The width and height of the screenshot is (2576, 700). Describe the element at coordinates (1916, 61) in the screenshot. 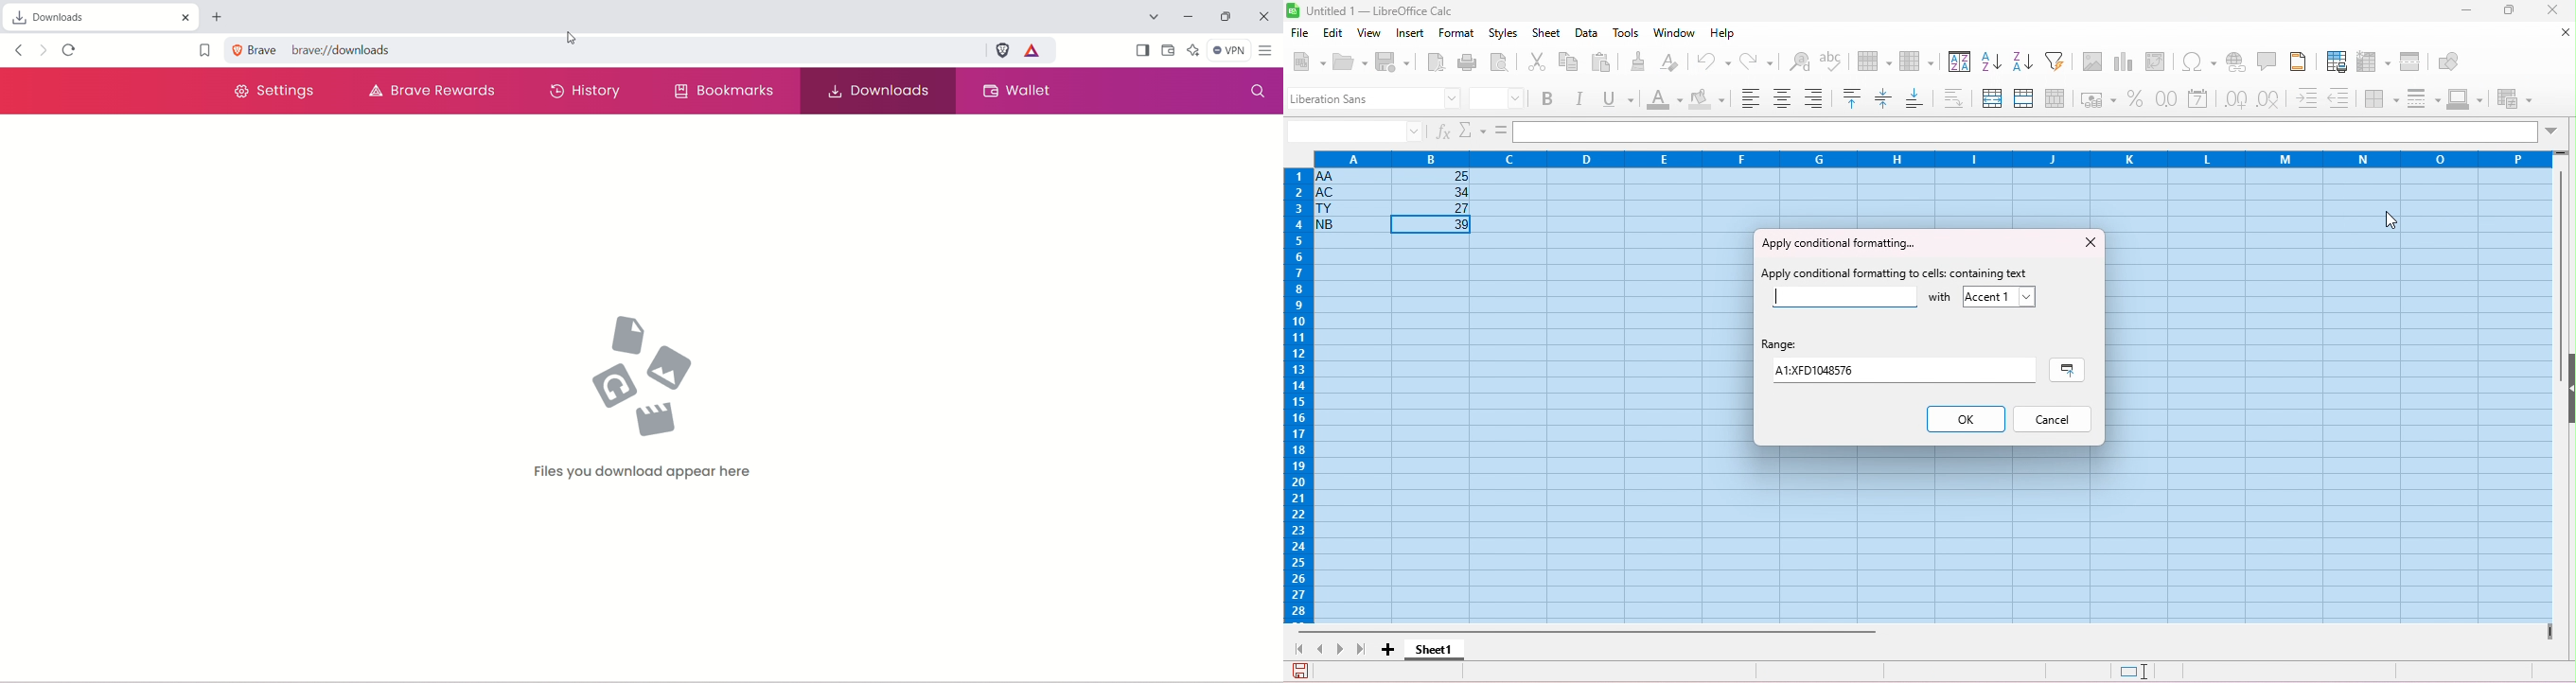

I see `column` at that location.